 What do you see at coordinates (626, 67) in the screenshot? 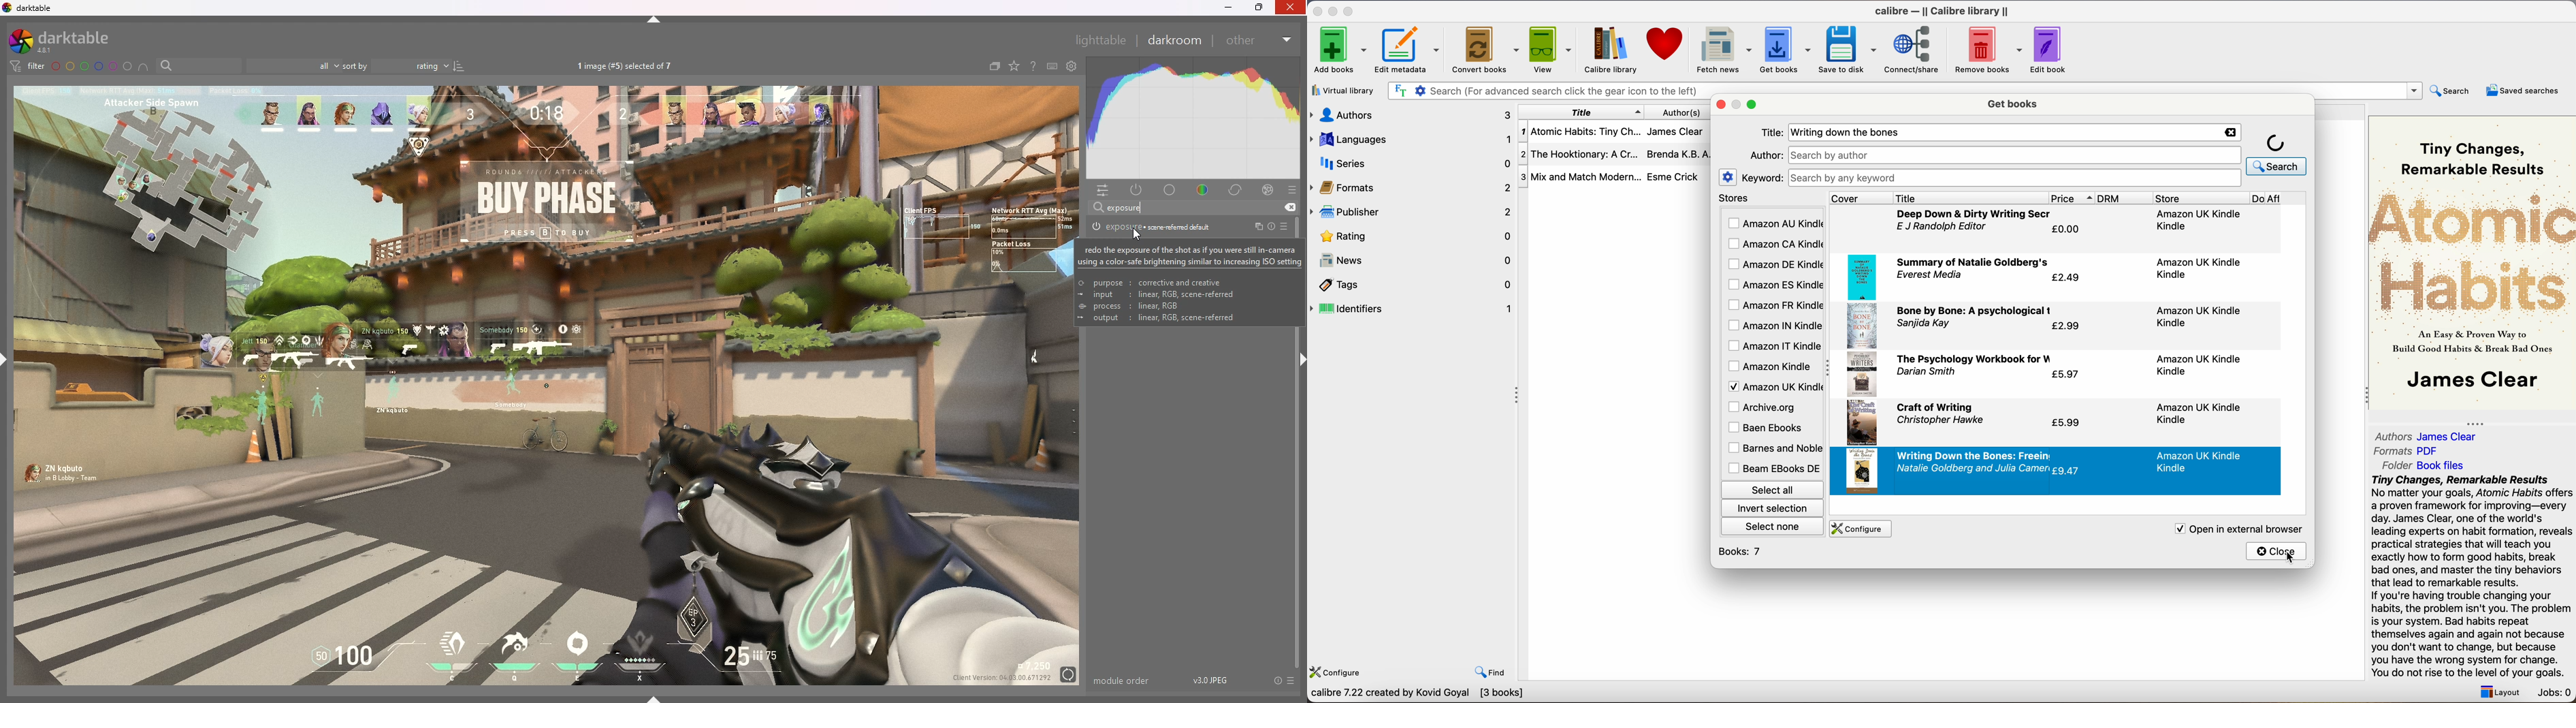
I see `images selected` at bounding box center [626, 67].